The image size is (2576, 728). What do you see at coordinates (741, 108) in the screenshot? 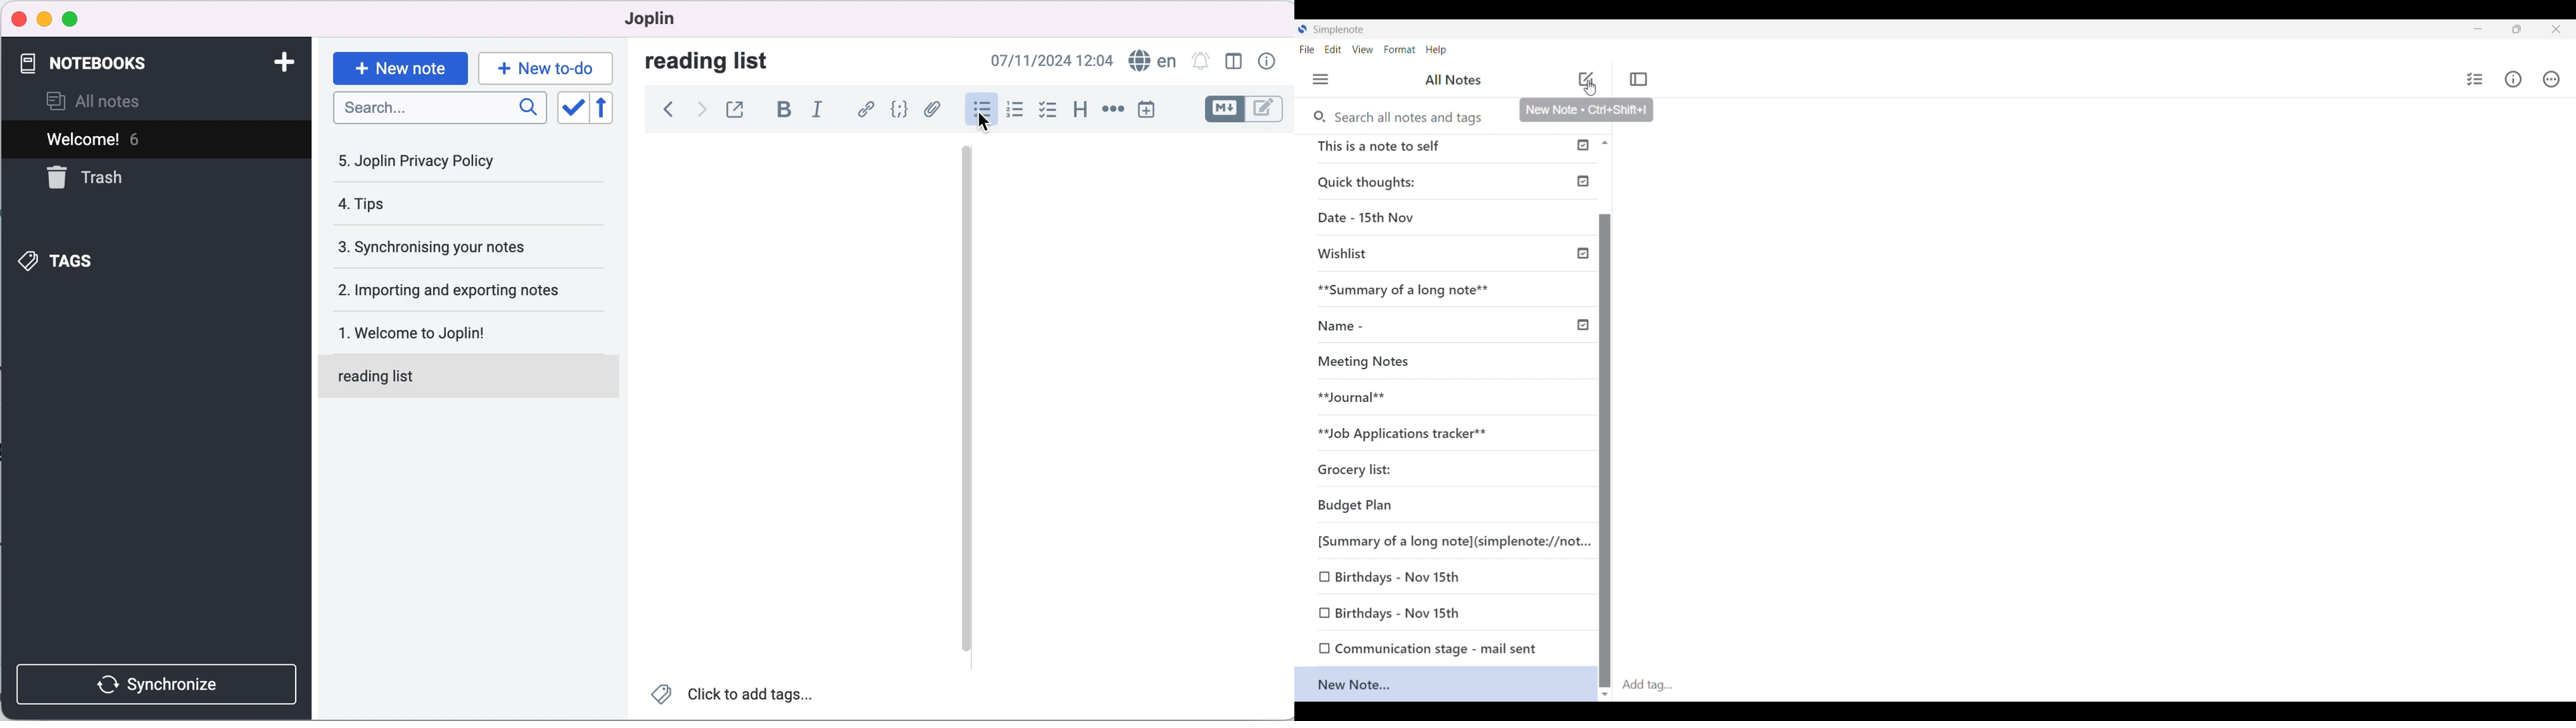
I see `toggle external editing` at bounding box center [741, 108].